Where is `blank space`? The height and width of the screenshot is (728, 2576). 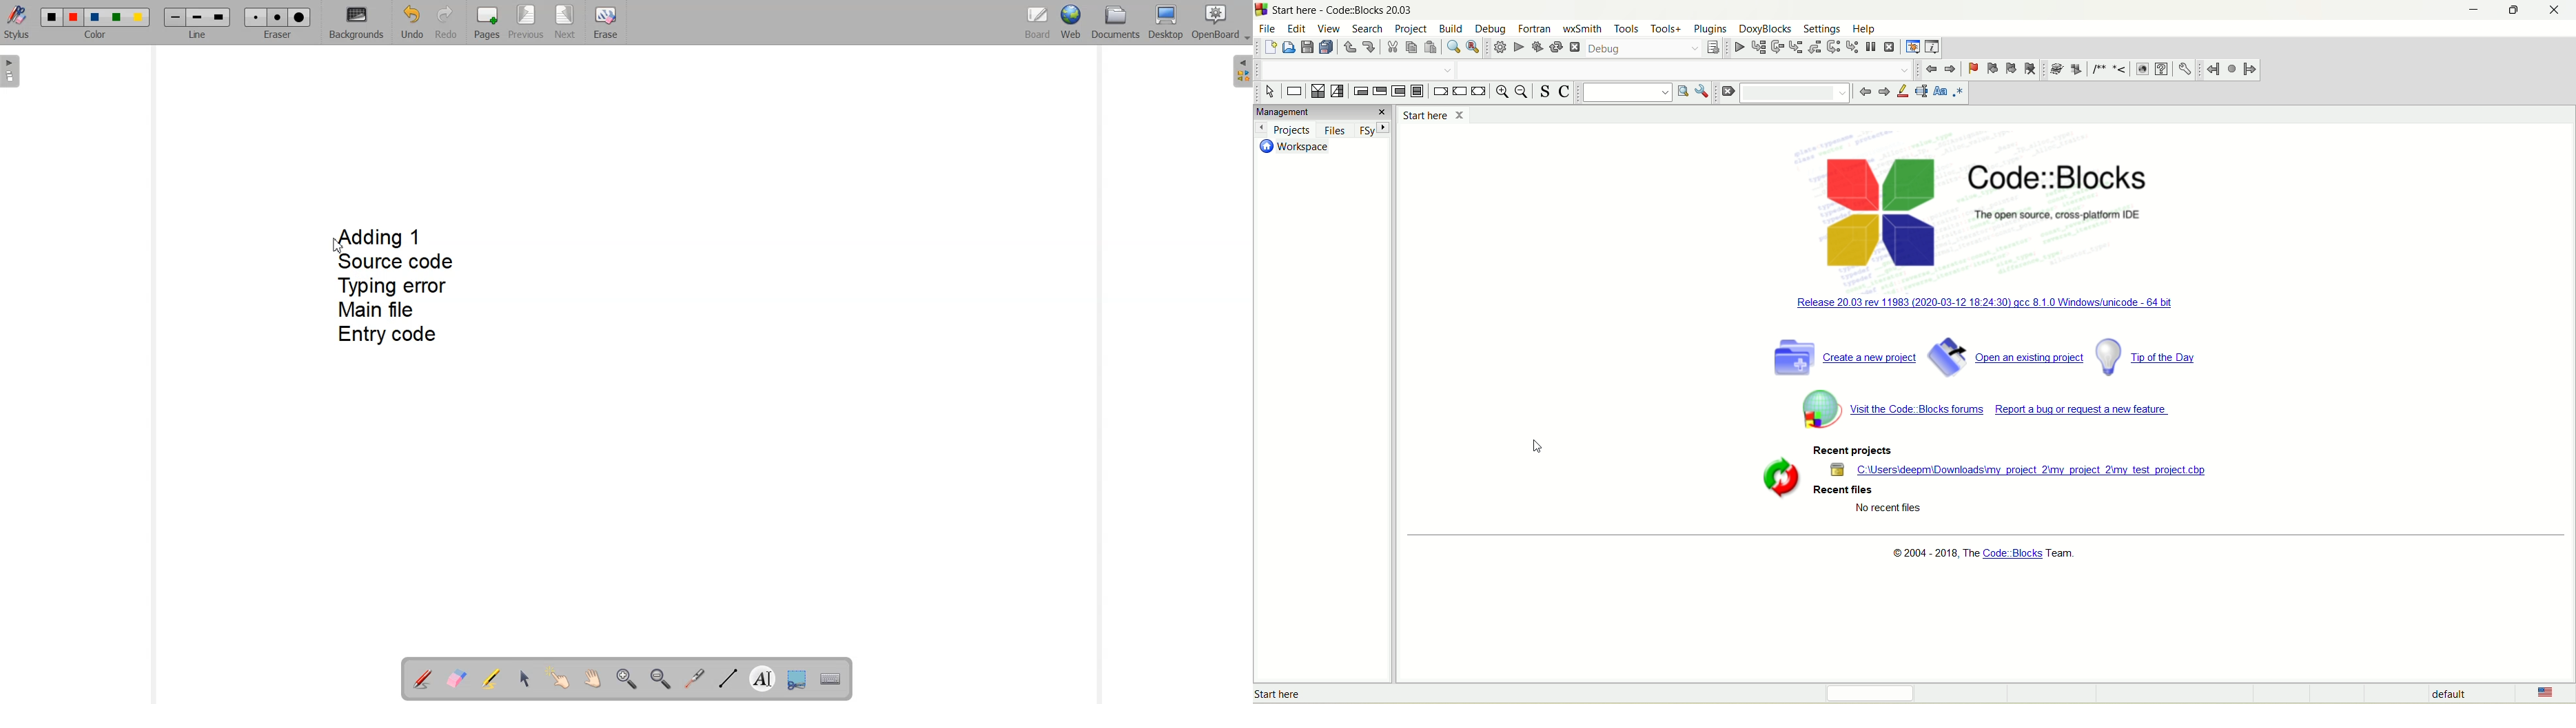
blank space is located at coordinates (1800, 93).